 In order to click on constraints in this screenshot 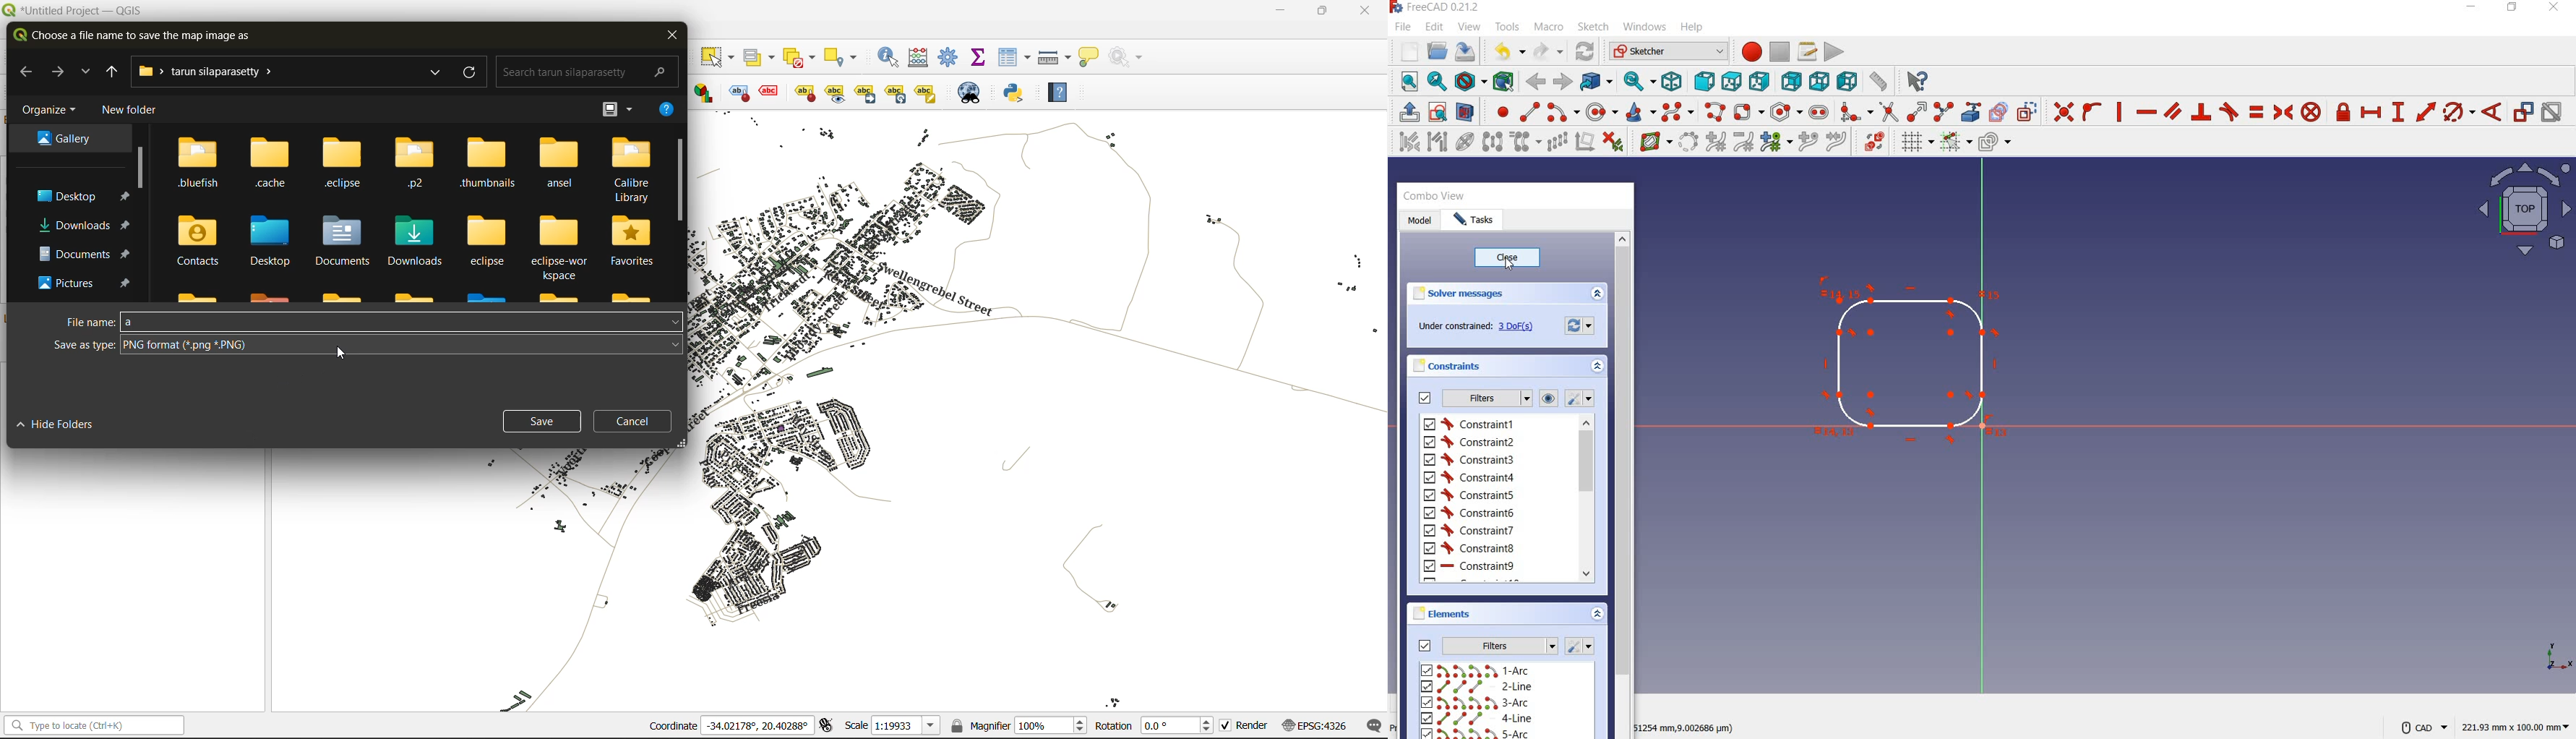, I will do `click(1484, 500)`.